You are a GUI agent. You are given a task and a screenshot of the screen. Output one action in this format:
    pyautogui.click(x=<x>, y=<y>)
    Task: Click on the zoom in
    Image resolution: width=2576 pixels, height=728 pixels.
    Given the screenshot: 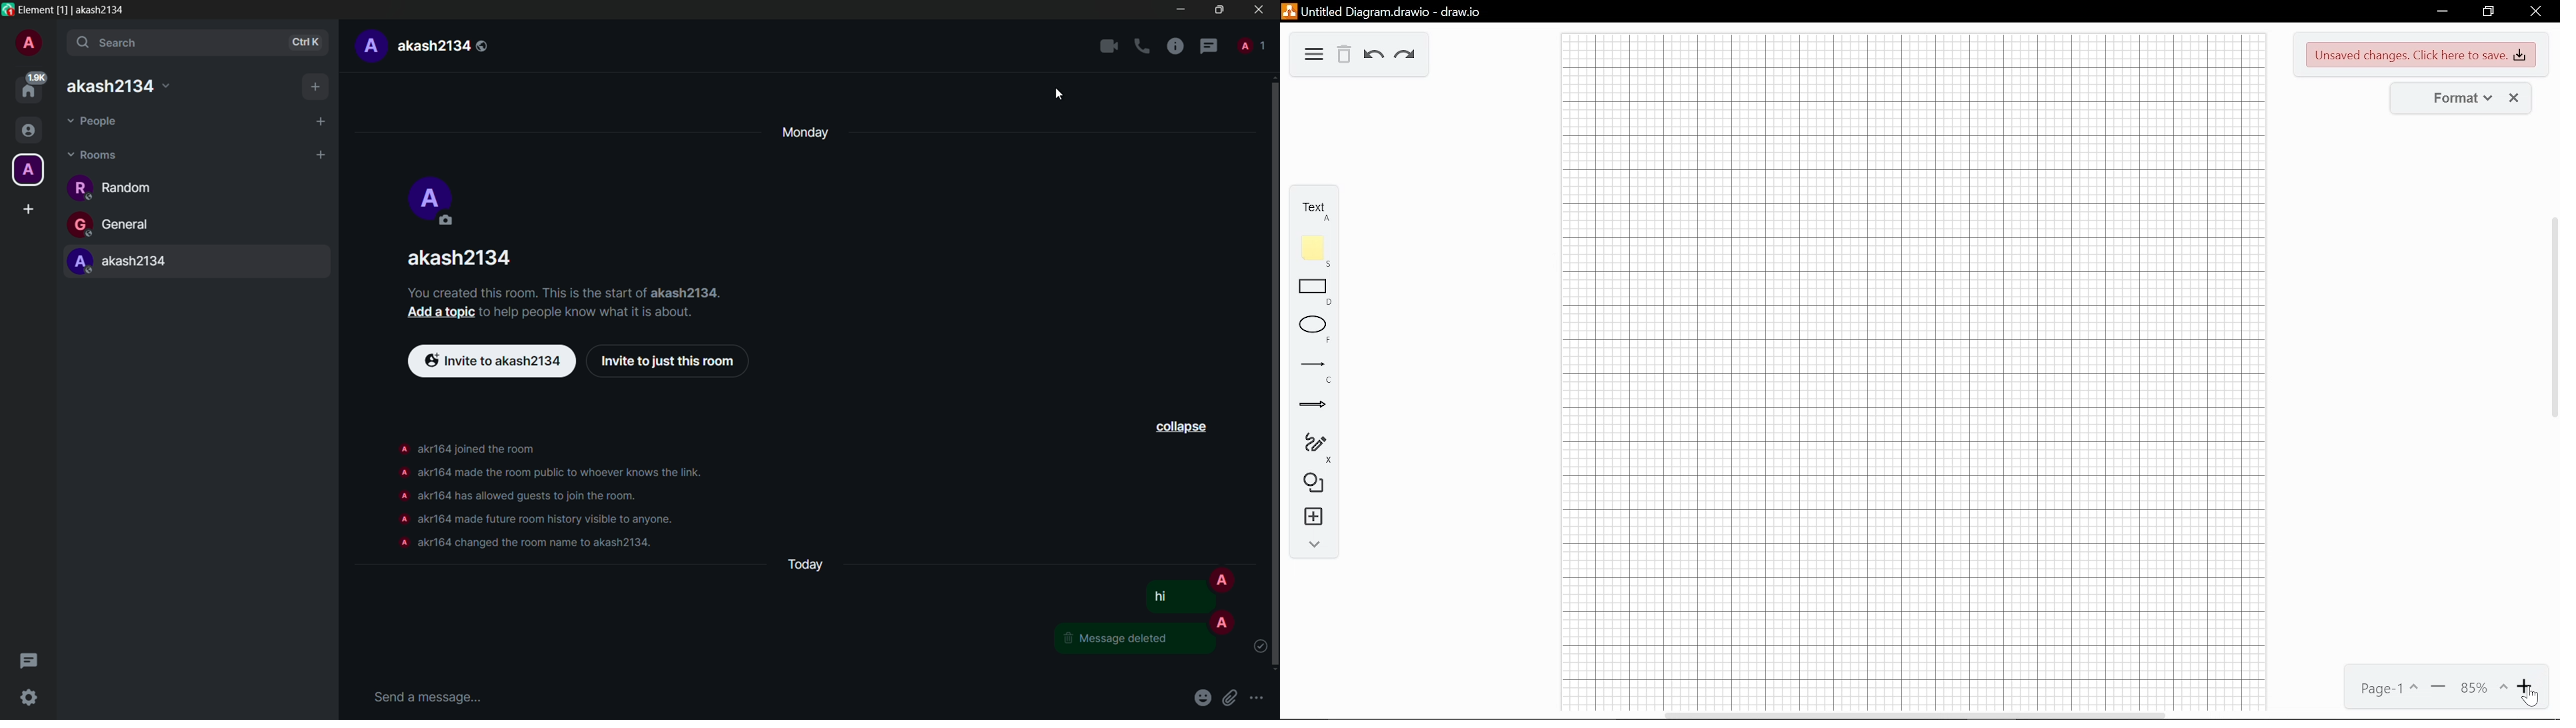 What is the action you would take?
    pyautogui.click(x=2524, y=686)
    